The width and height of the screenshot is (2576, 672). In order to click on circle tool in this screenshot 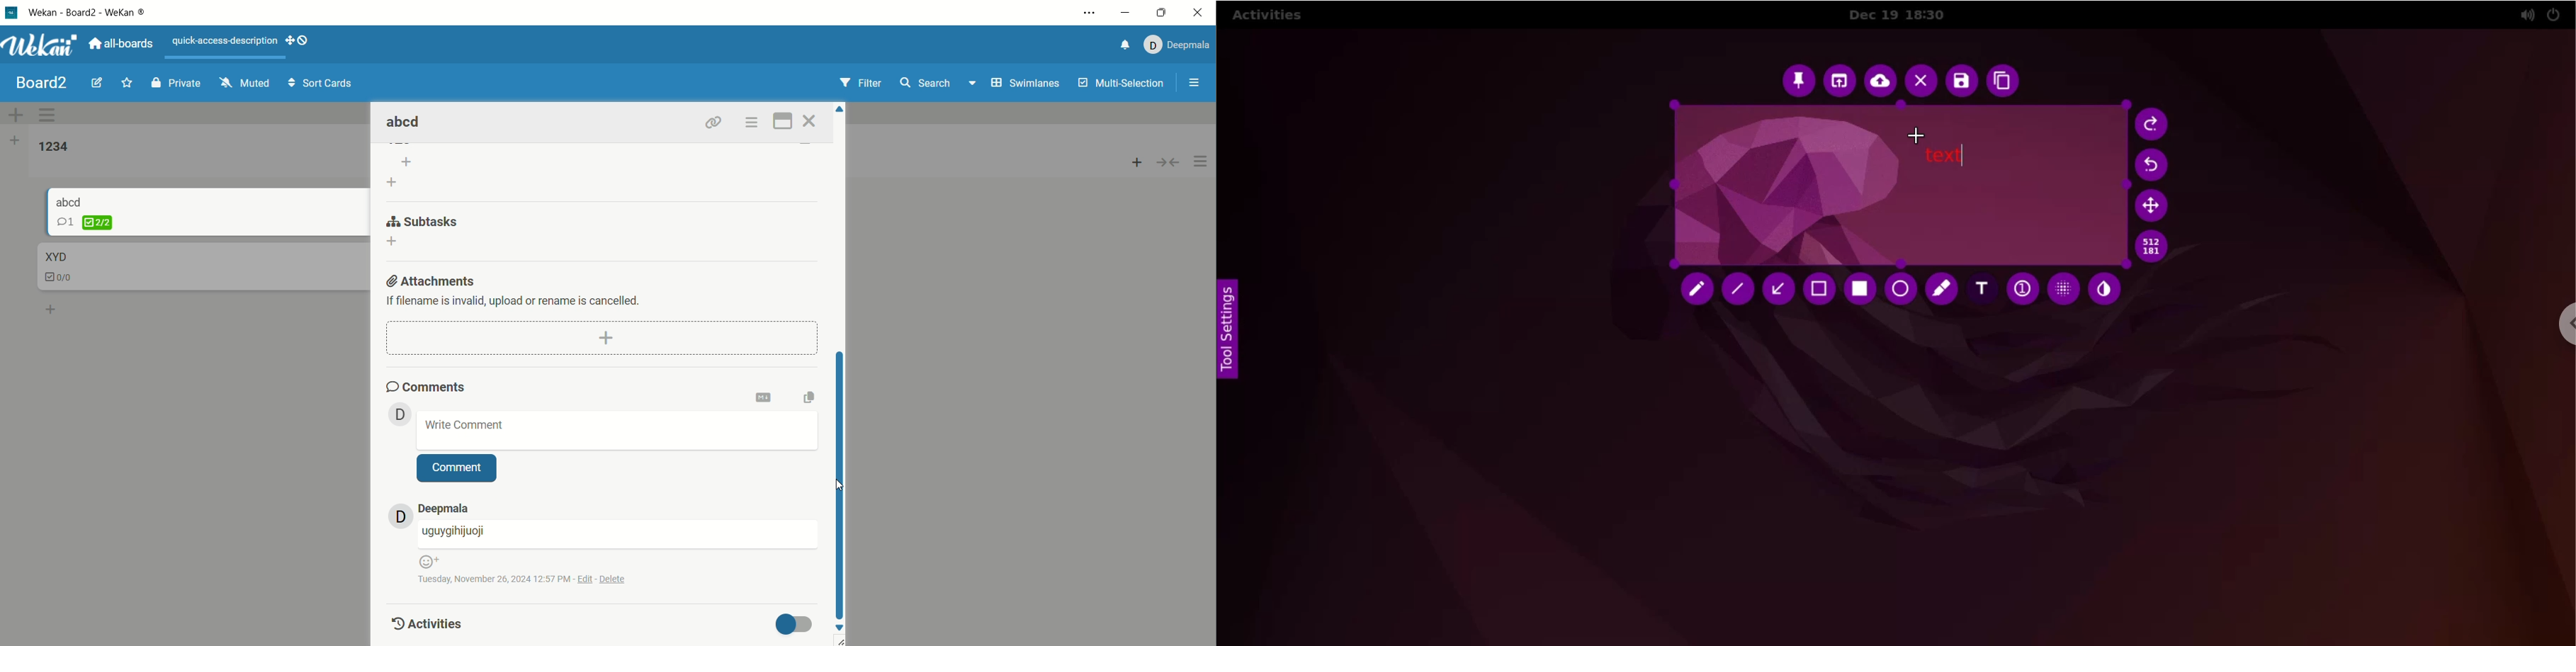, I will do `click(1902, 290)`.